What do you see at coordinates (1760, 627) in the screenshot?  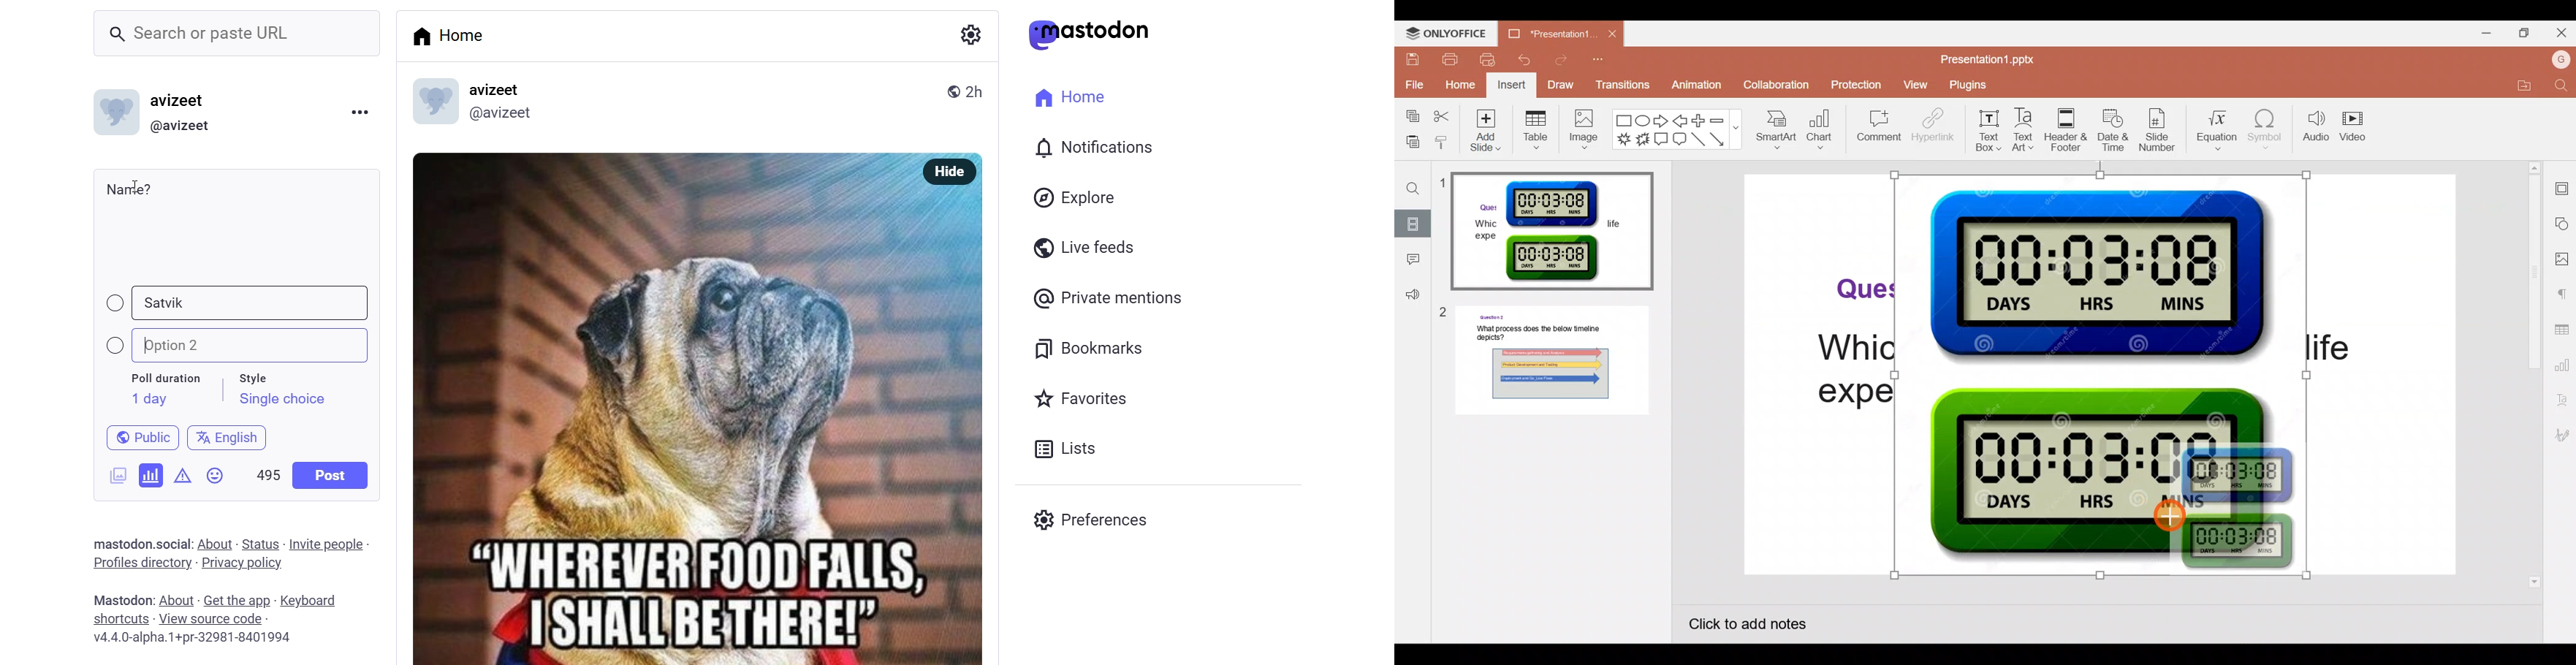 I see `Click to add notes` at bounding box center [1760, 627].